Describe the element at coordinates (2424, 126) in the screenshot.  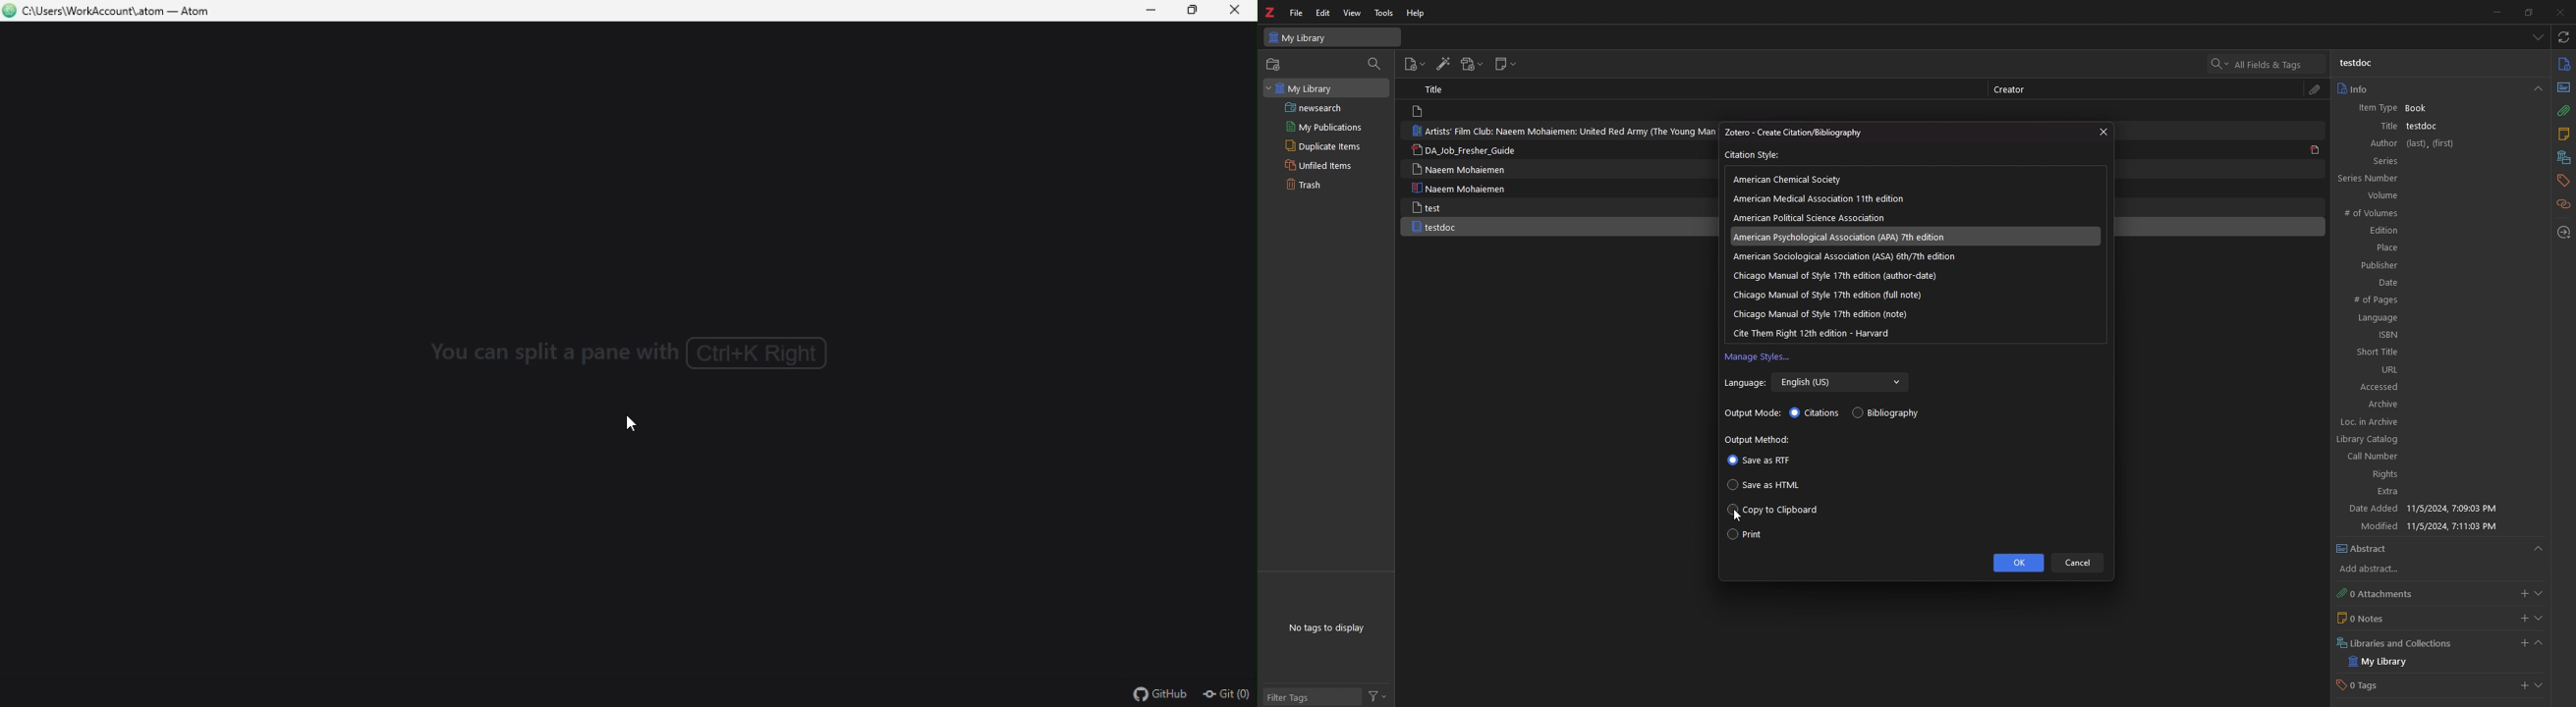
I see `testdoc` at that location.